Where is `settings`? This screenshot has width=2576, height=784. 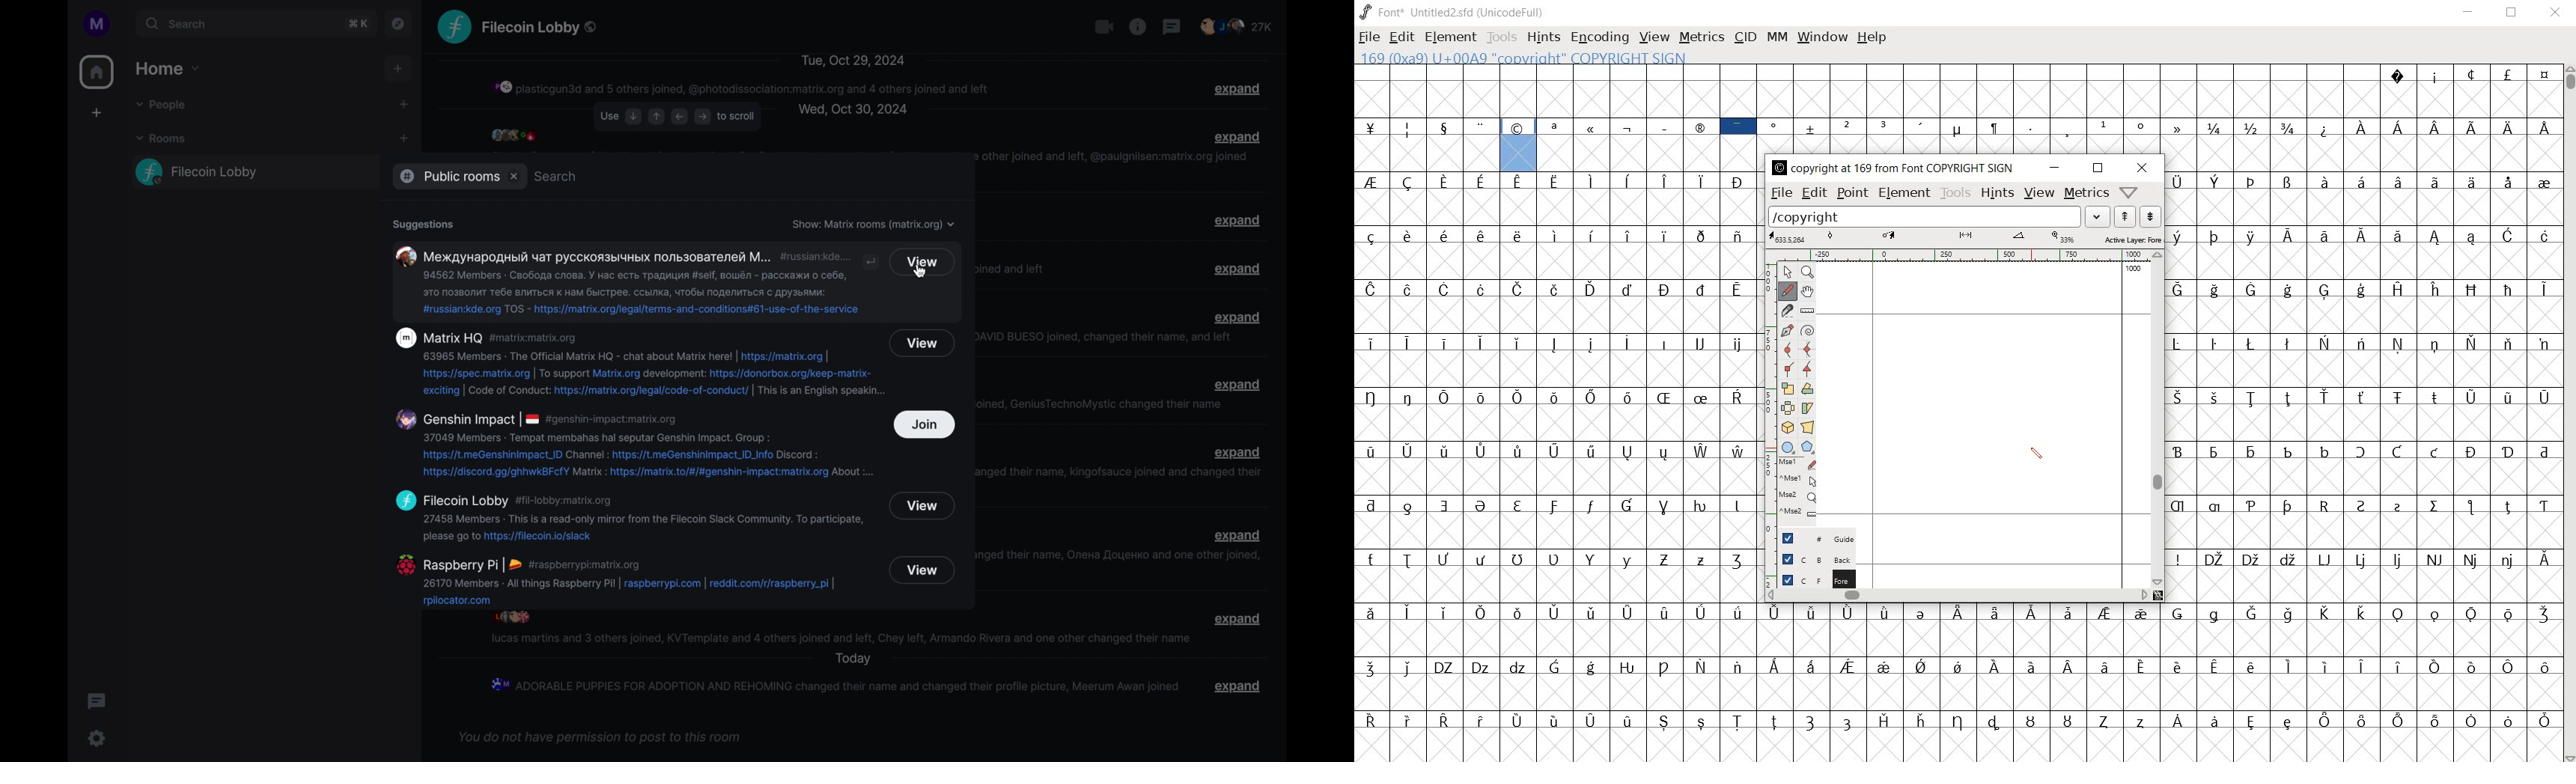 settings is located at coordinates (97, 738).